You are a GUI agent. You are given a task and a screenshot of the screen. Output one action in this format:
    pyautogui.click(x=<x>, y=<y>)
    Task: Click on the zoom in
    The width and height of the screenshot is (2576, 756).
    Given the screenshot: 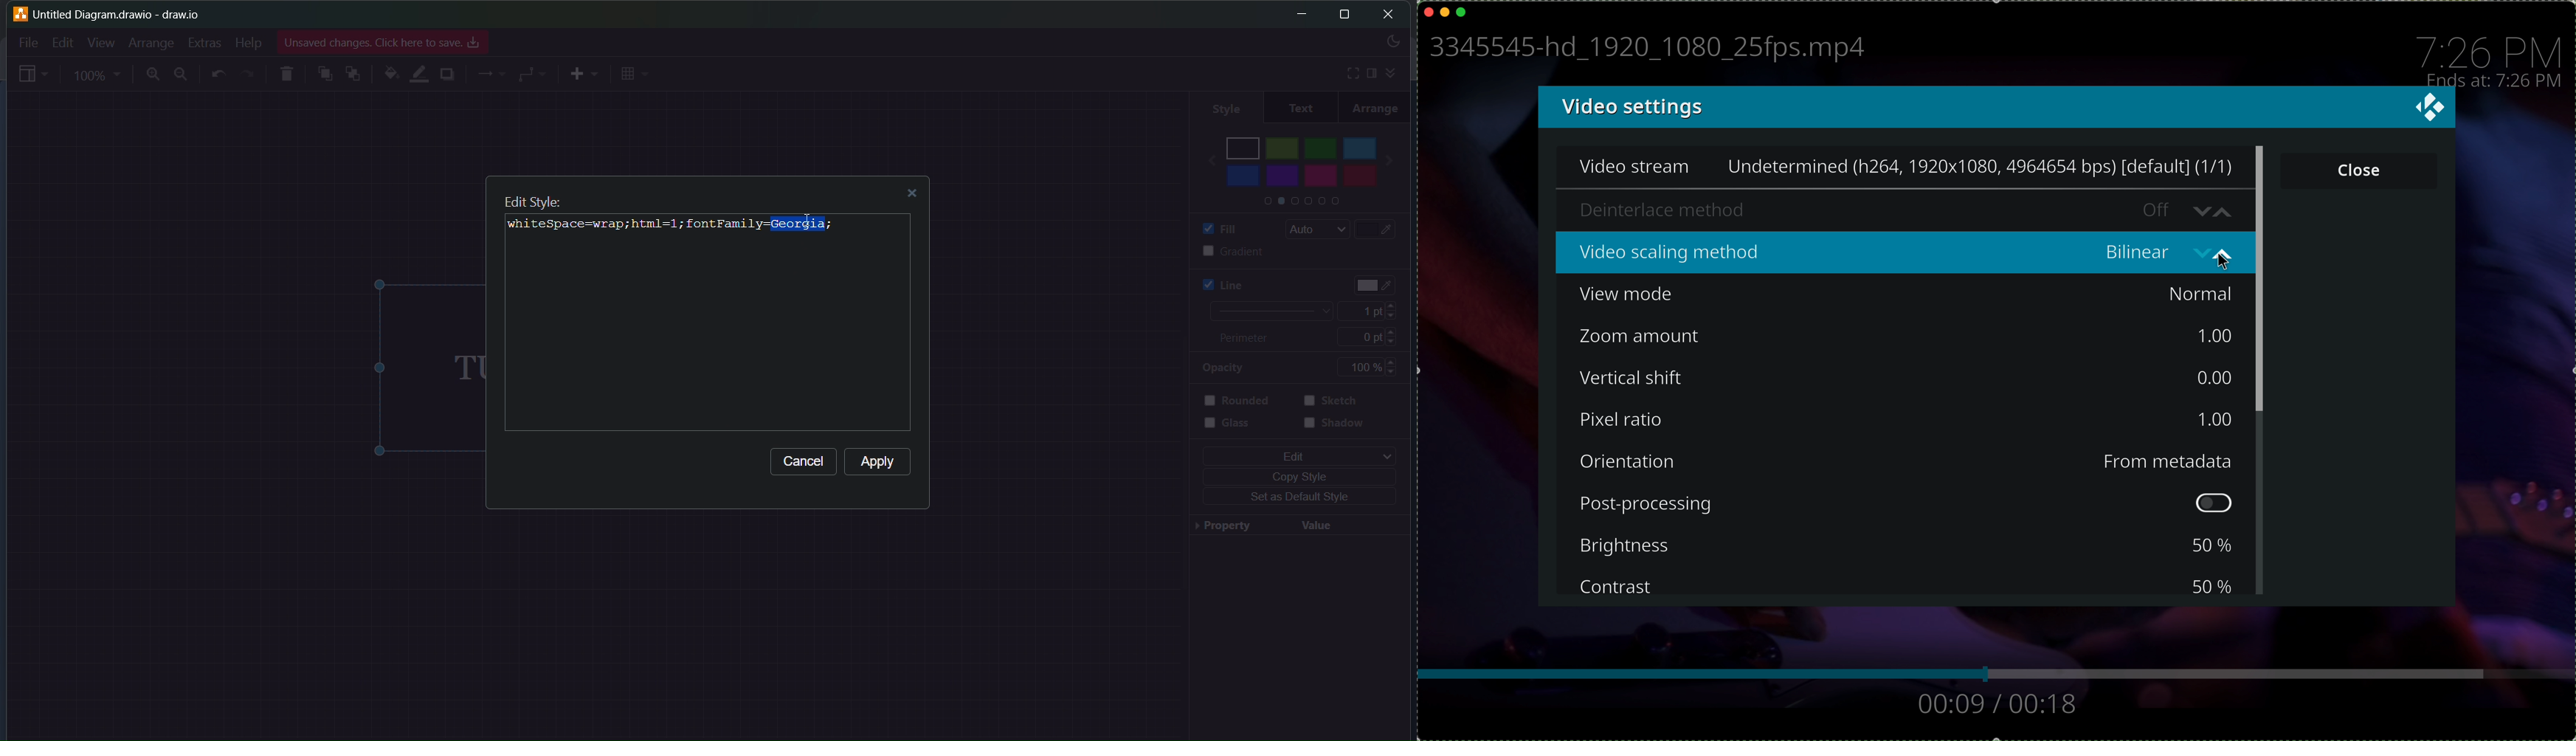 What is the action you would take?
    pyautogui.click(x=151, y=75)
    